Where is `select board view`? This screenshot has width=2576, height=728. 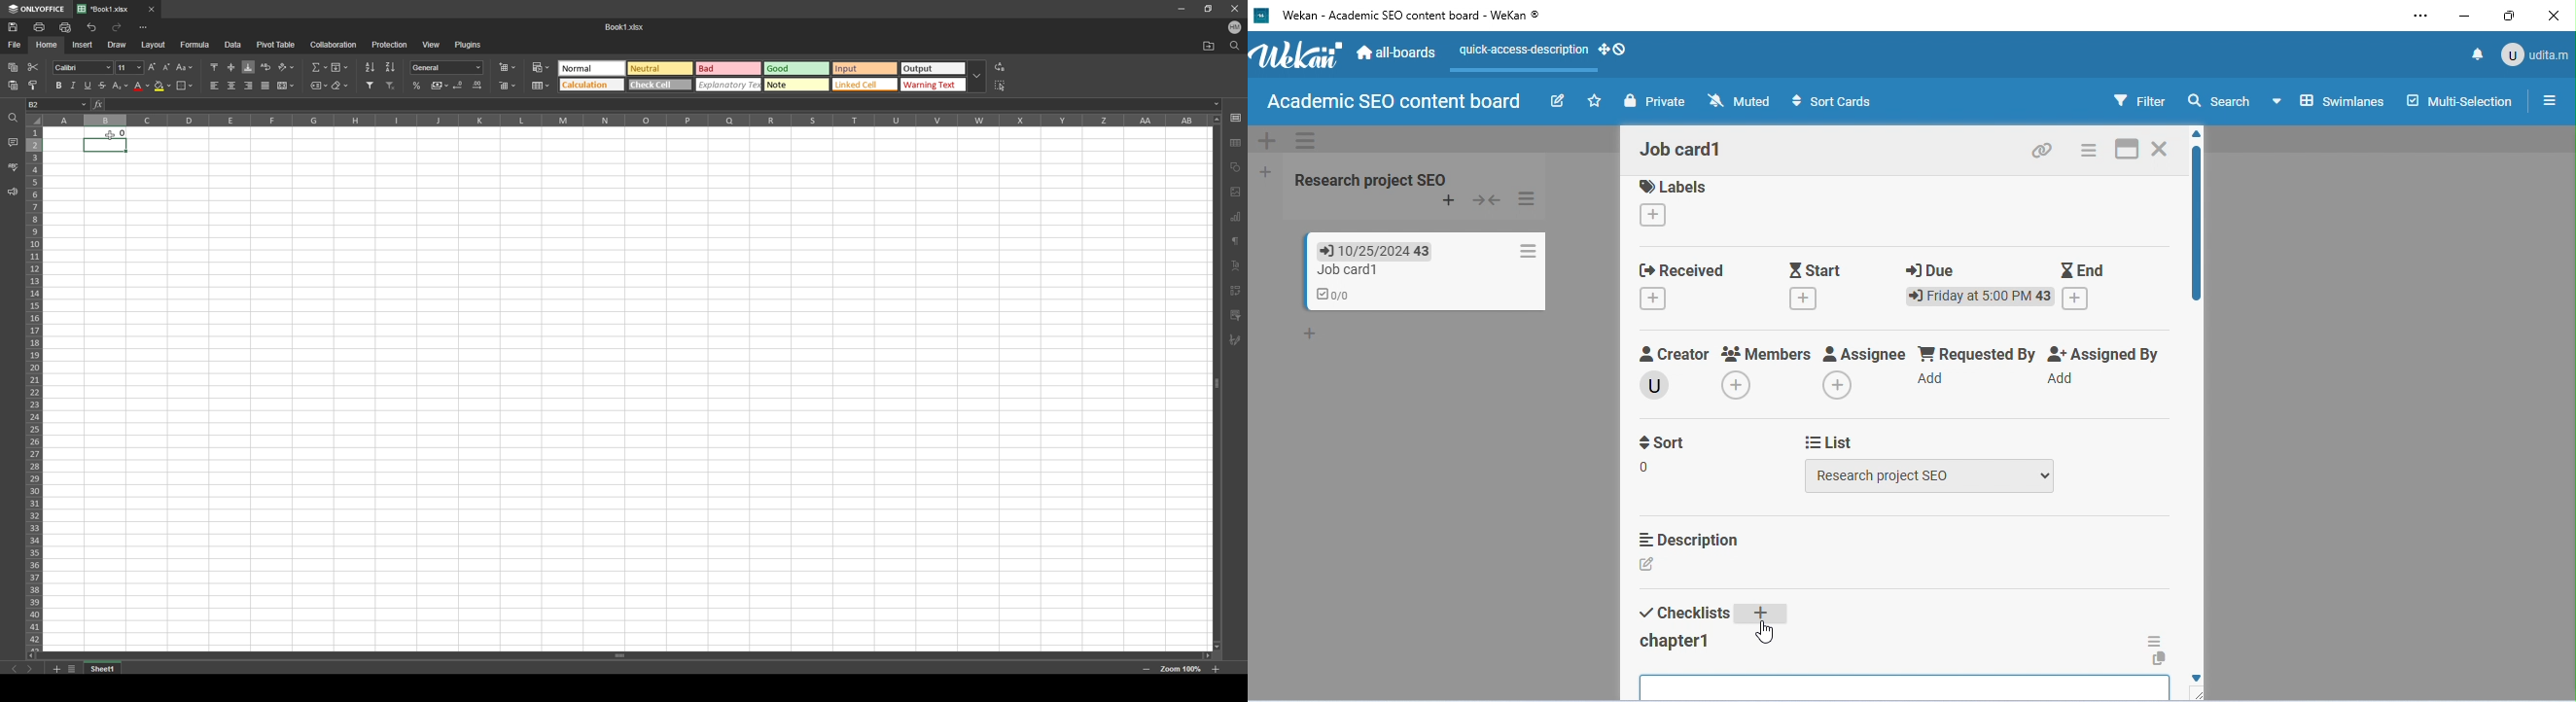 select board view is located at coordinates (2328, 100).